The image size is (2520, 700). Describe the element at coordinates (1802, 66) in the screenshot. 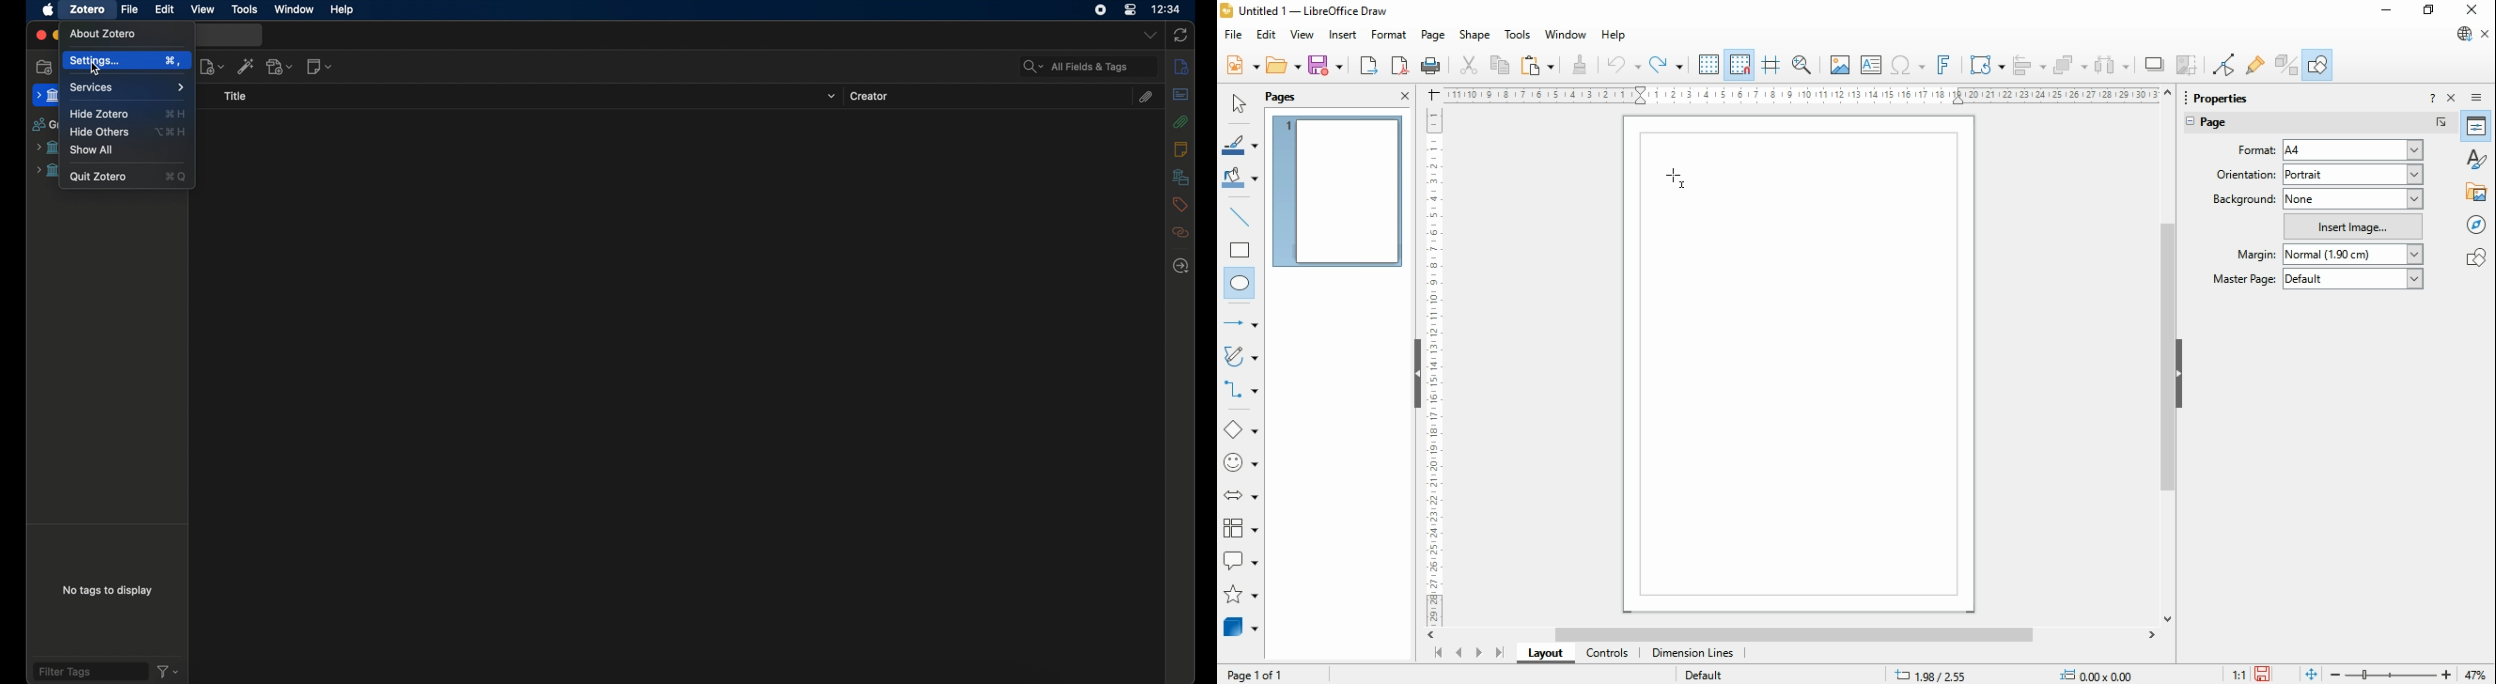

I see `zoom and pan` at that location.